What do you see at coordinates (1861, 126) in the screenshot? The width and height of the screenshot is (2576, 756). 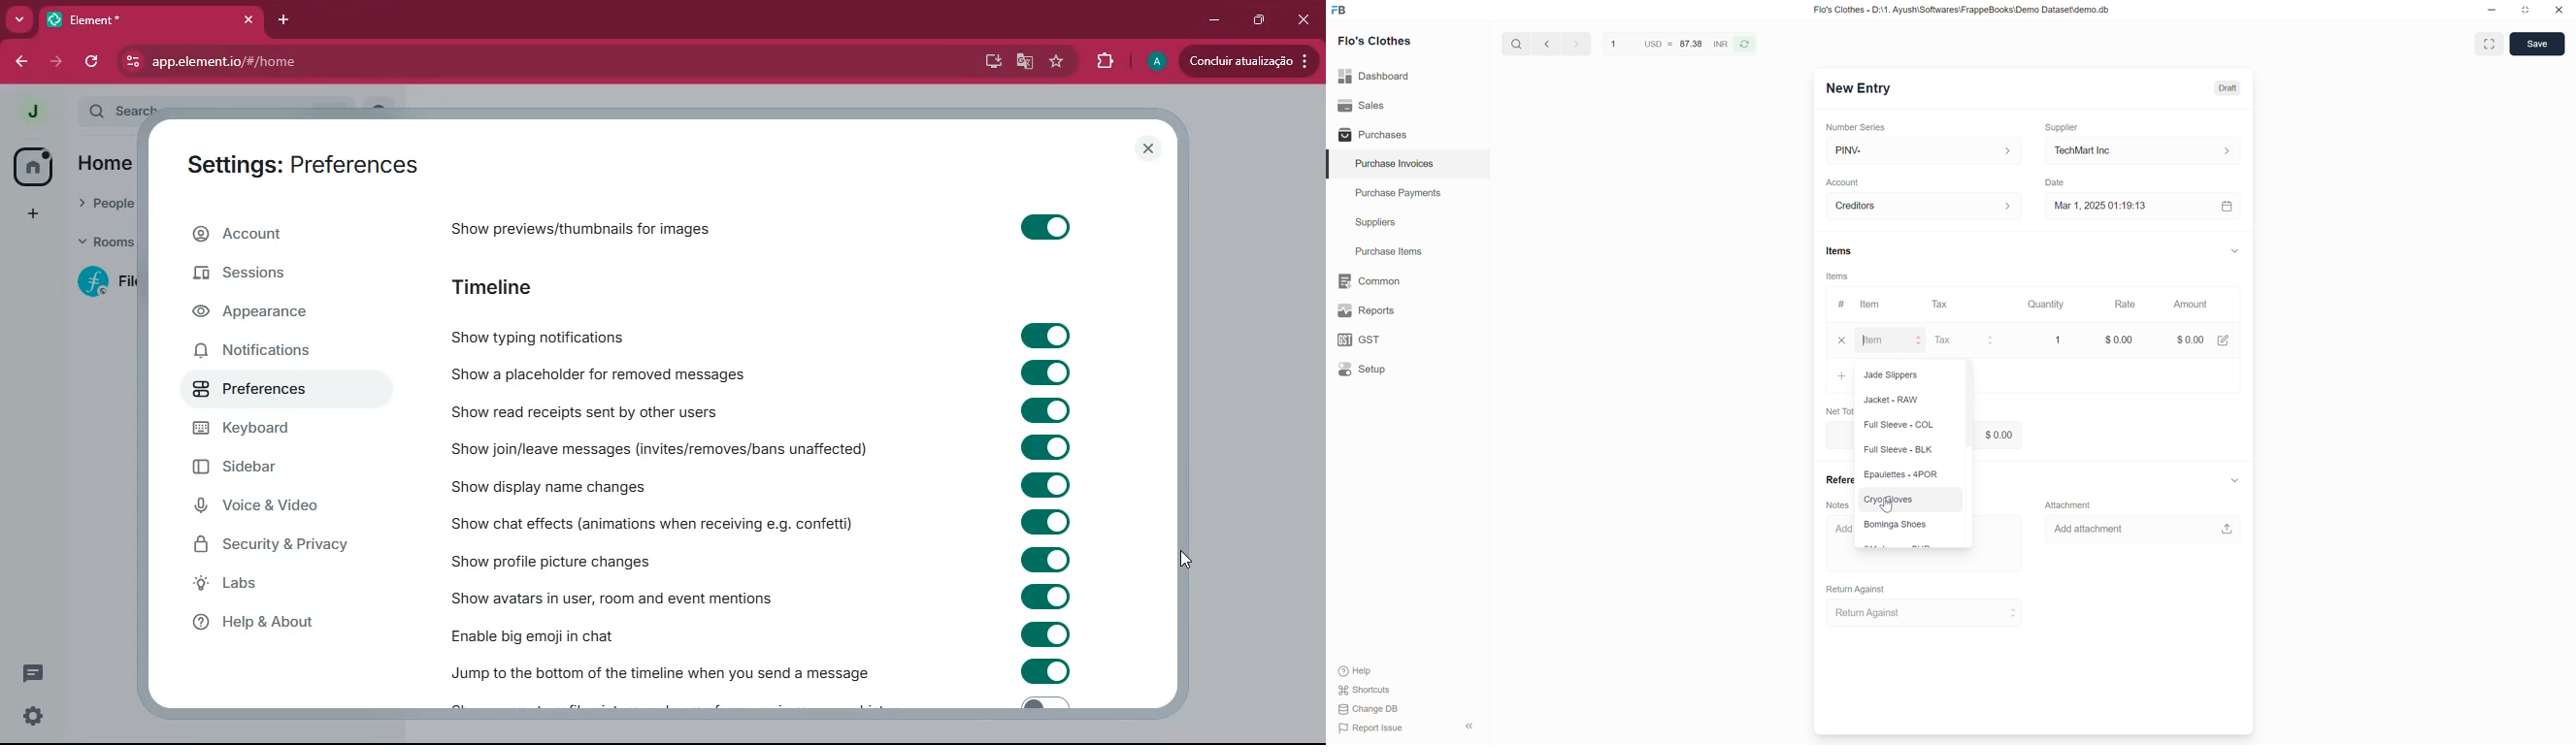 I see `Number Series` at bounding box center [1861, 126].